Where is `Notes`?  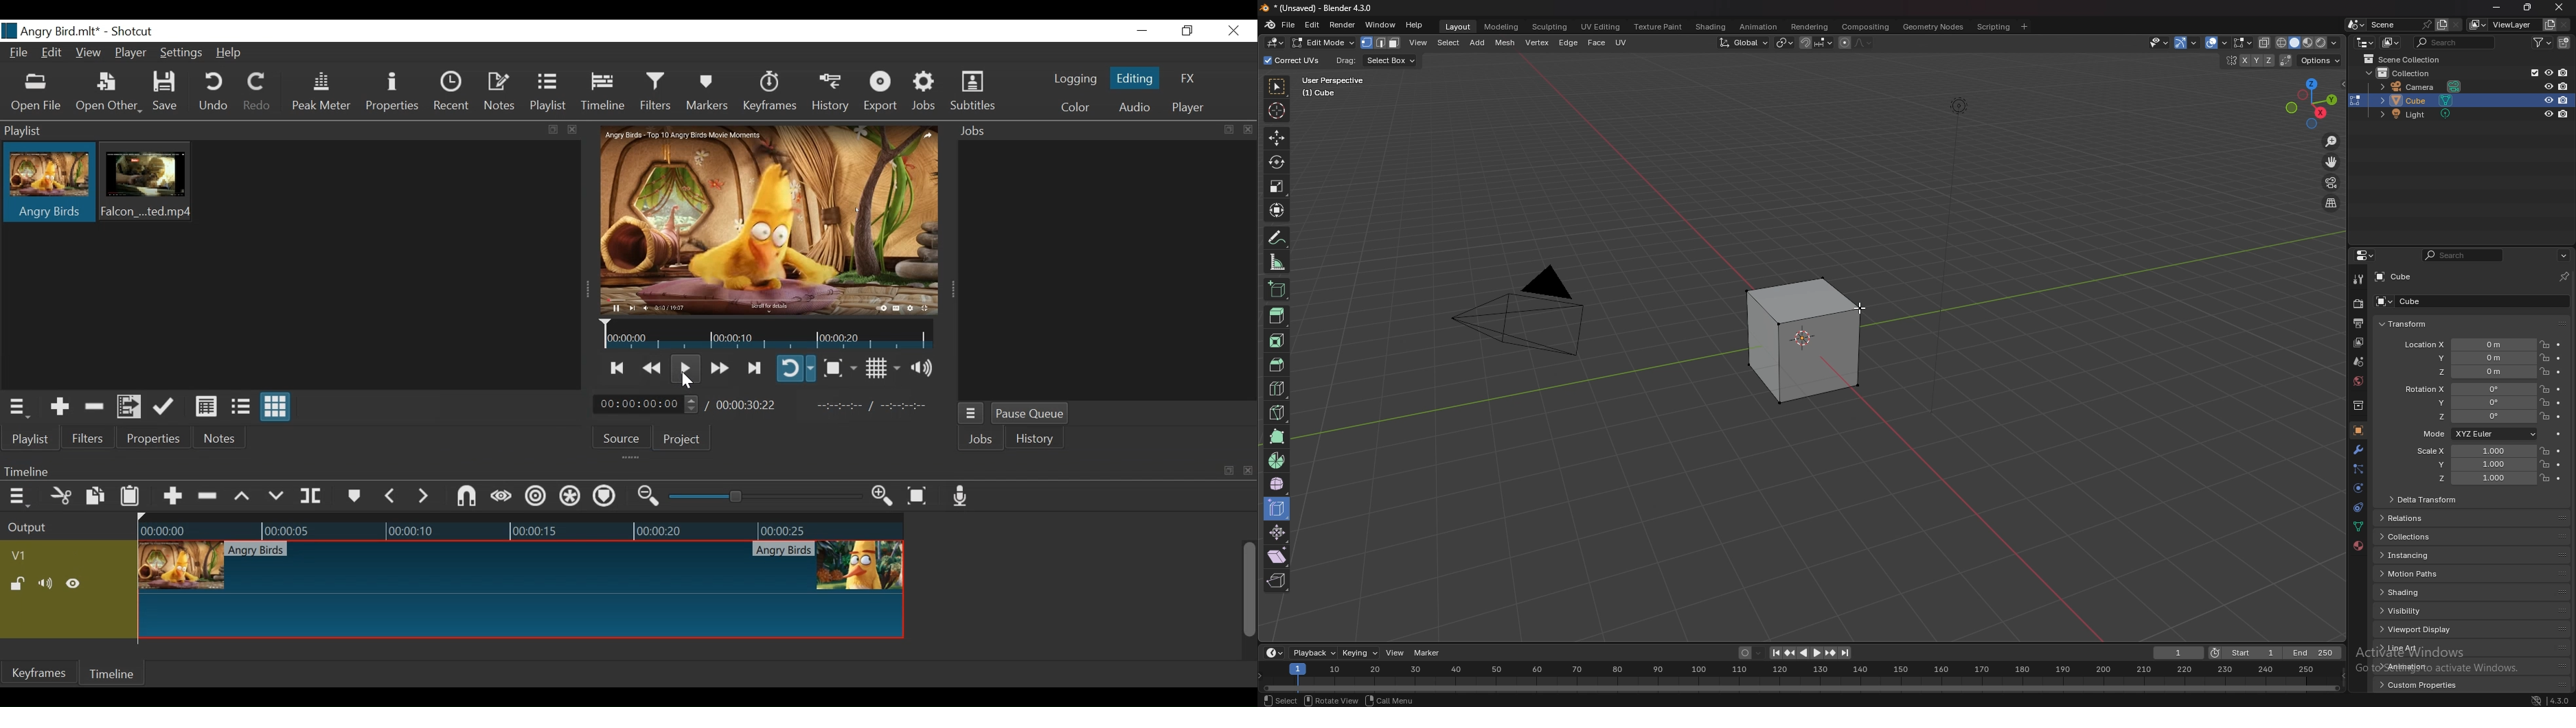
Notes is located at coordinates (221, 440).